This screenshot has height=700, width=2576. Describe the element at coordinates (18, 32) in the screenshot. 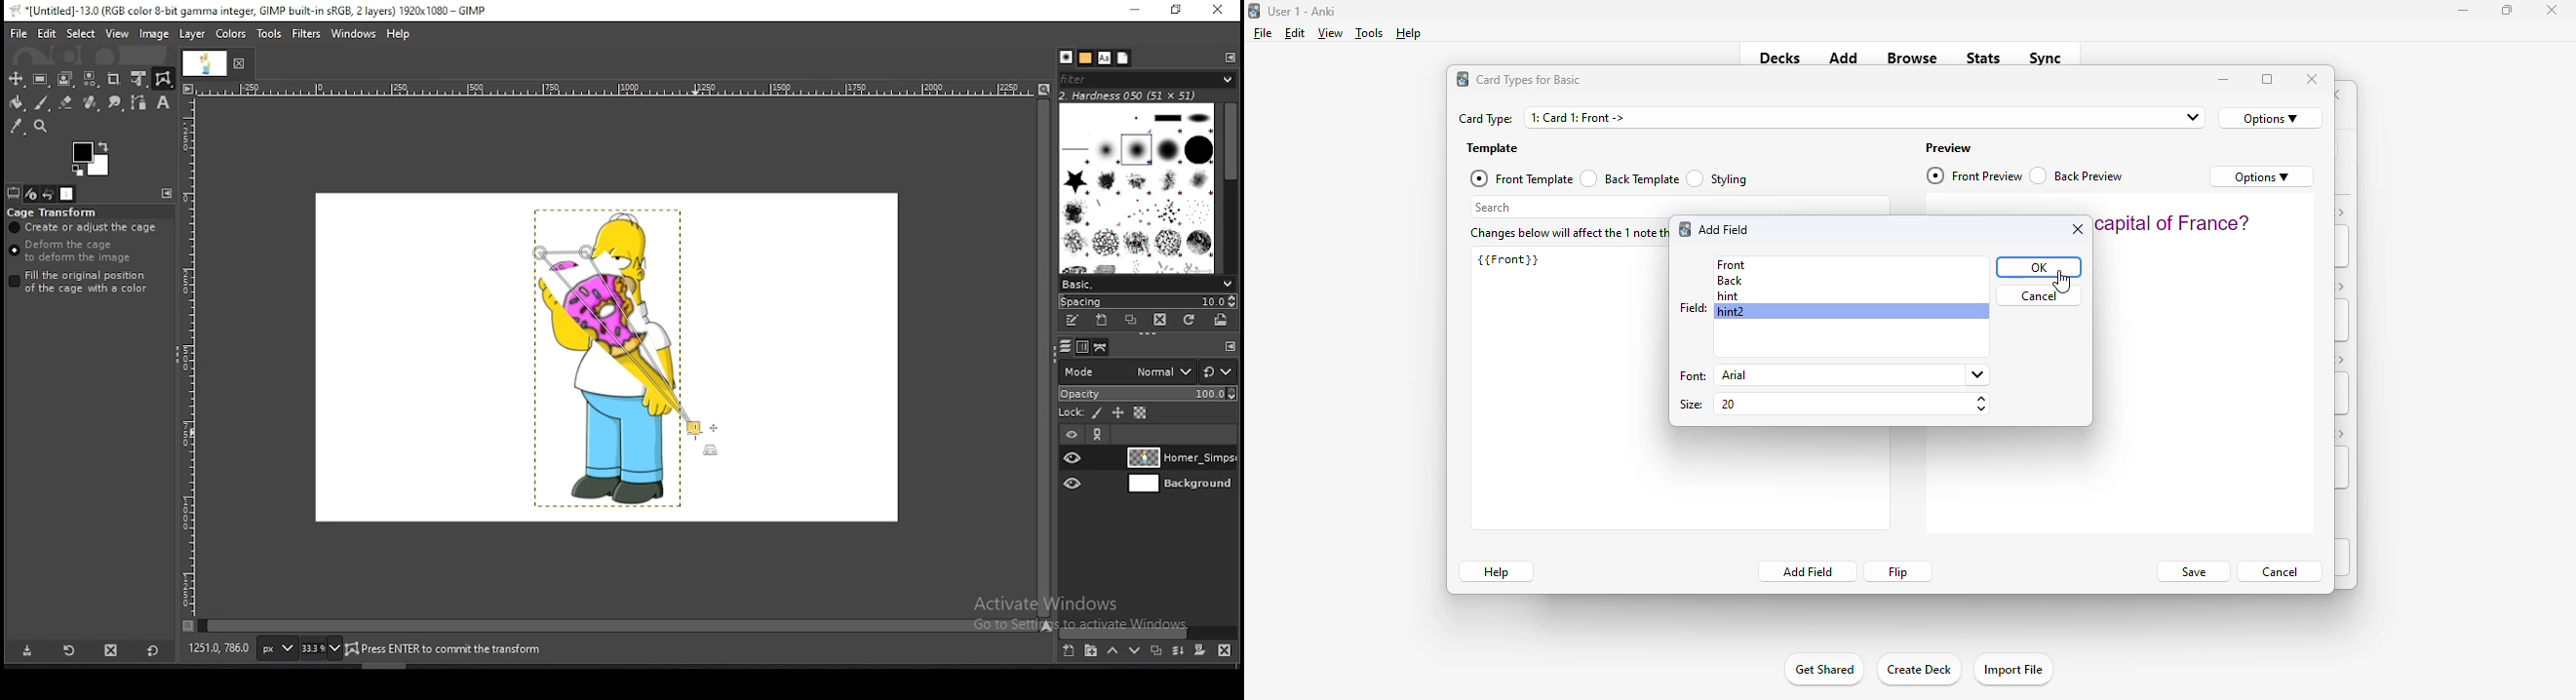

I see `file` at that location.